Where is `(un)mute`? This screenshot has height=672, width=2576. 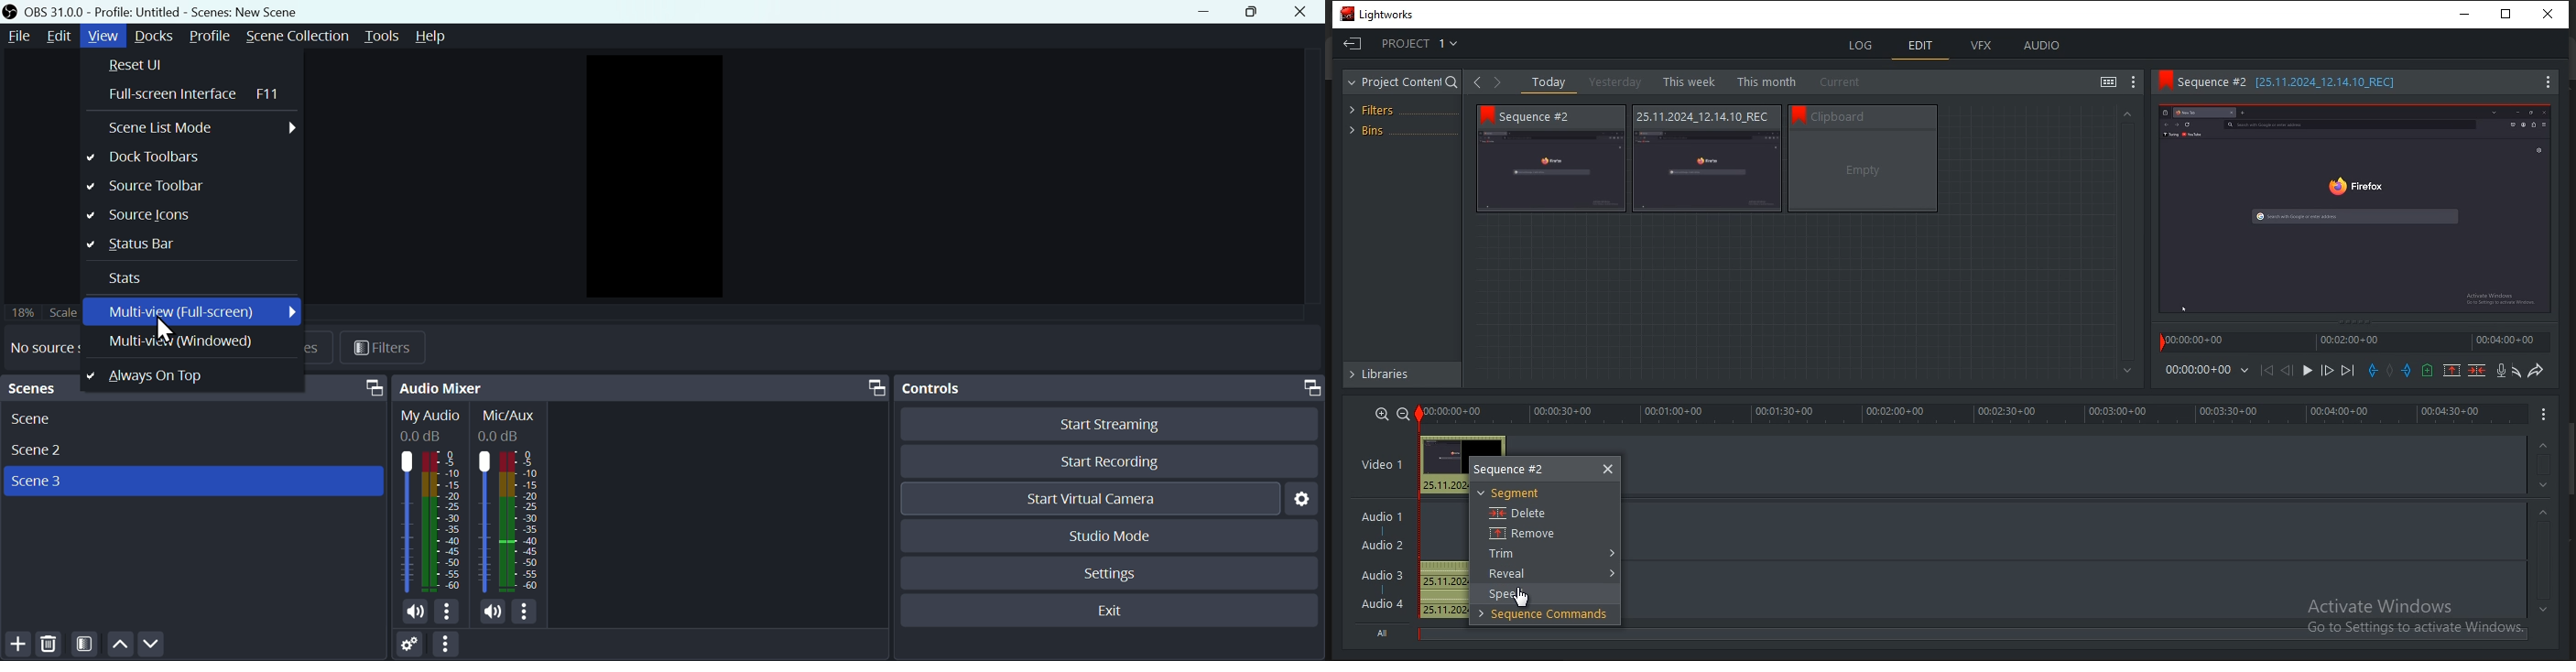 (un)mute is located at coordinates (414, 613).